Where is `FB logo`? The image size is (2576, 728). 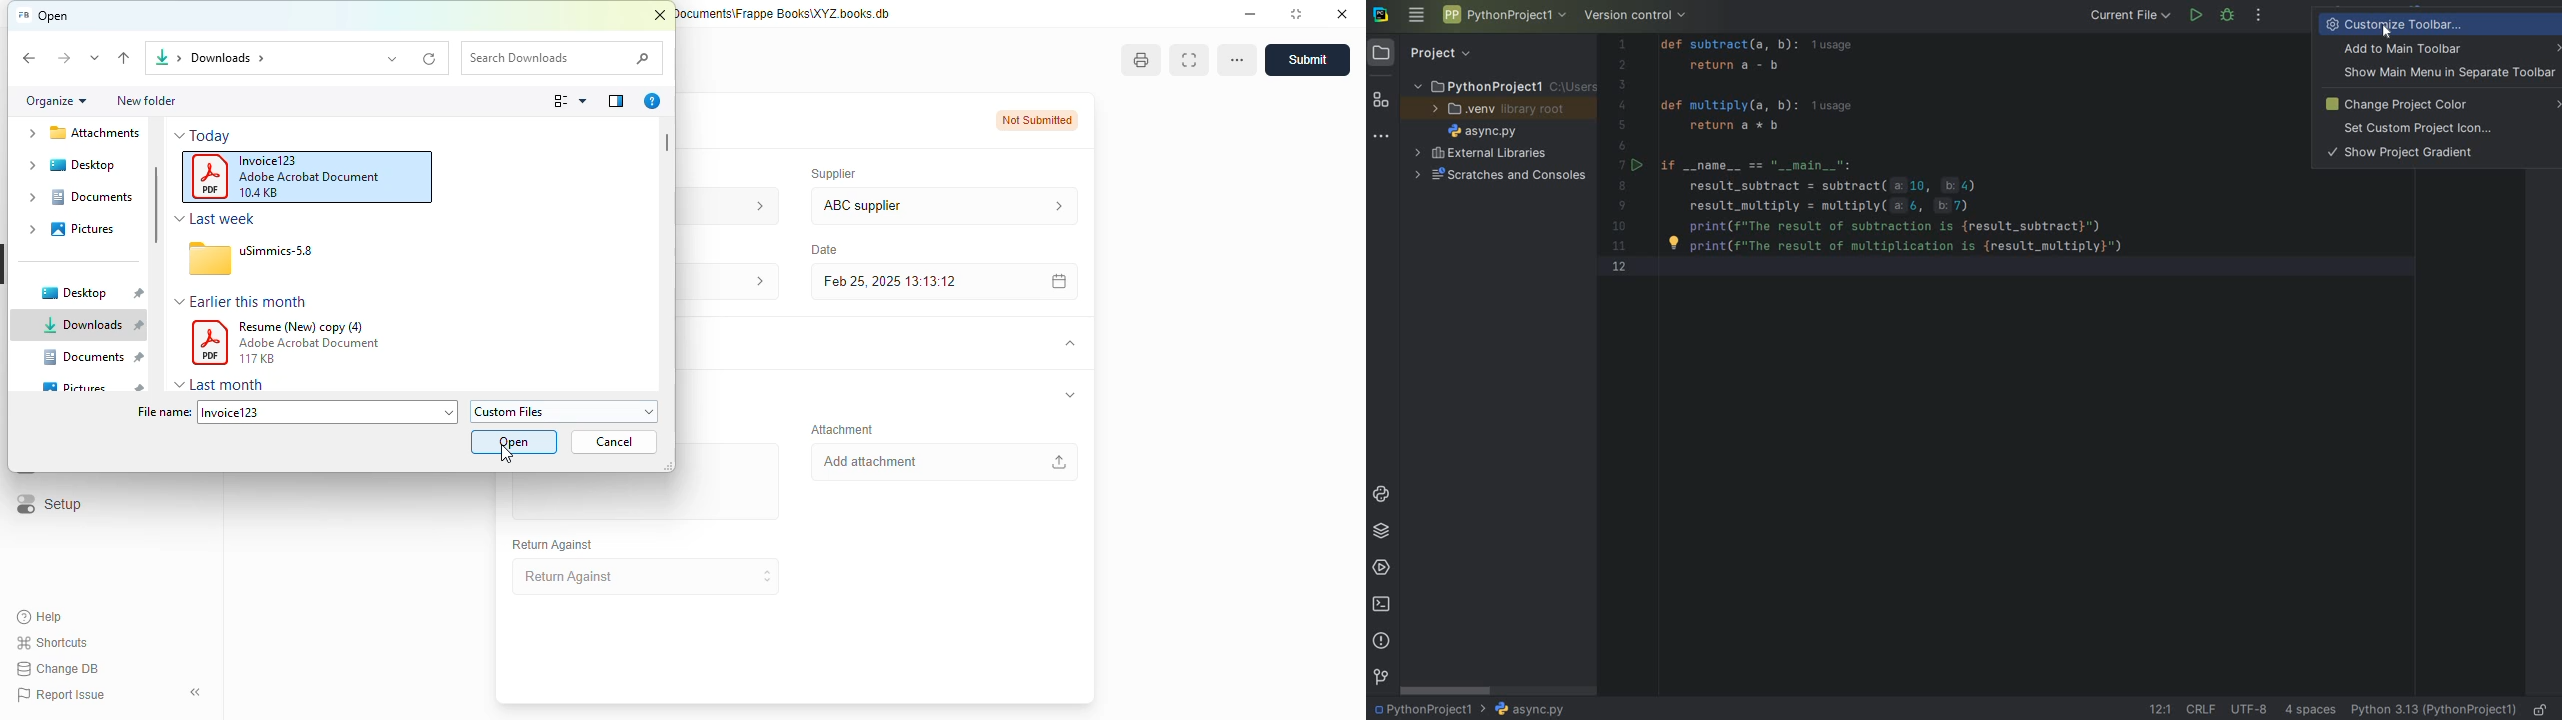 FB logo is located at coordinates (22, 15).